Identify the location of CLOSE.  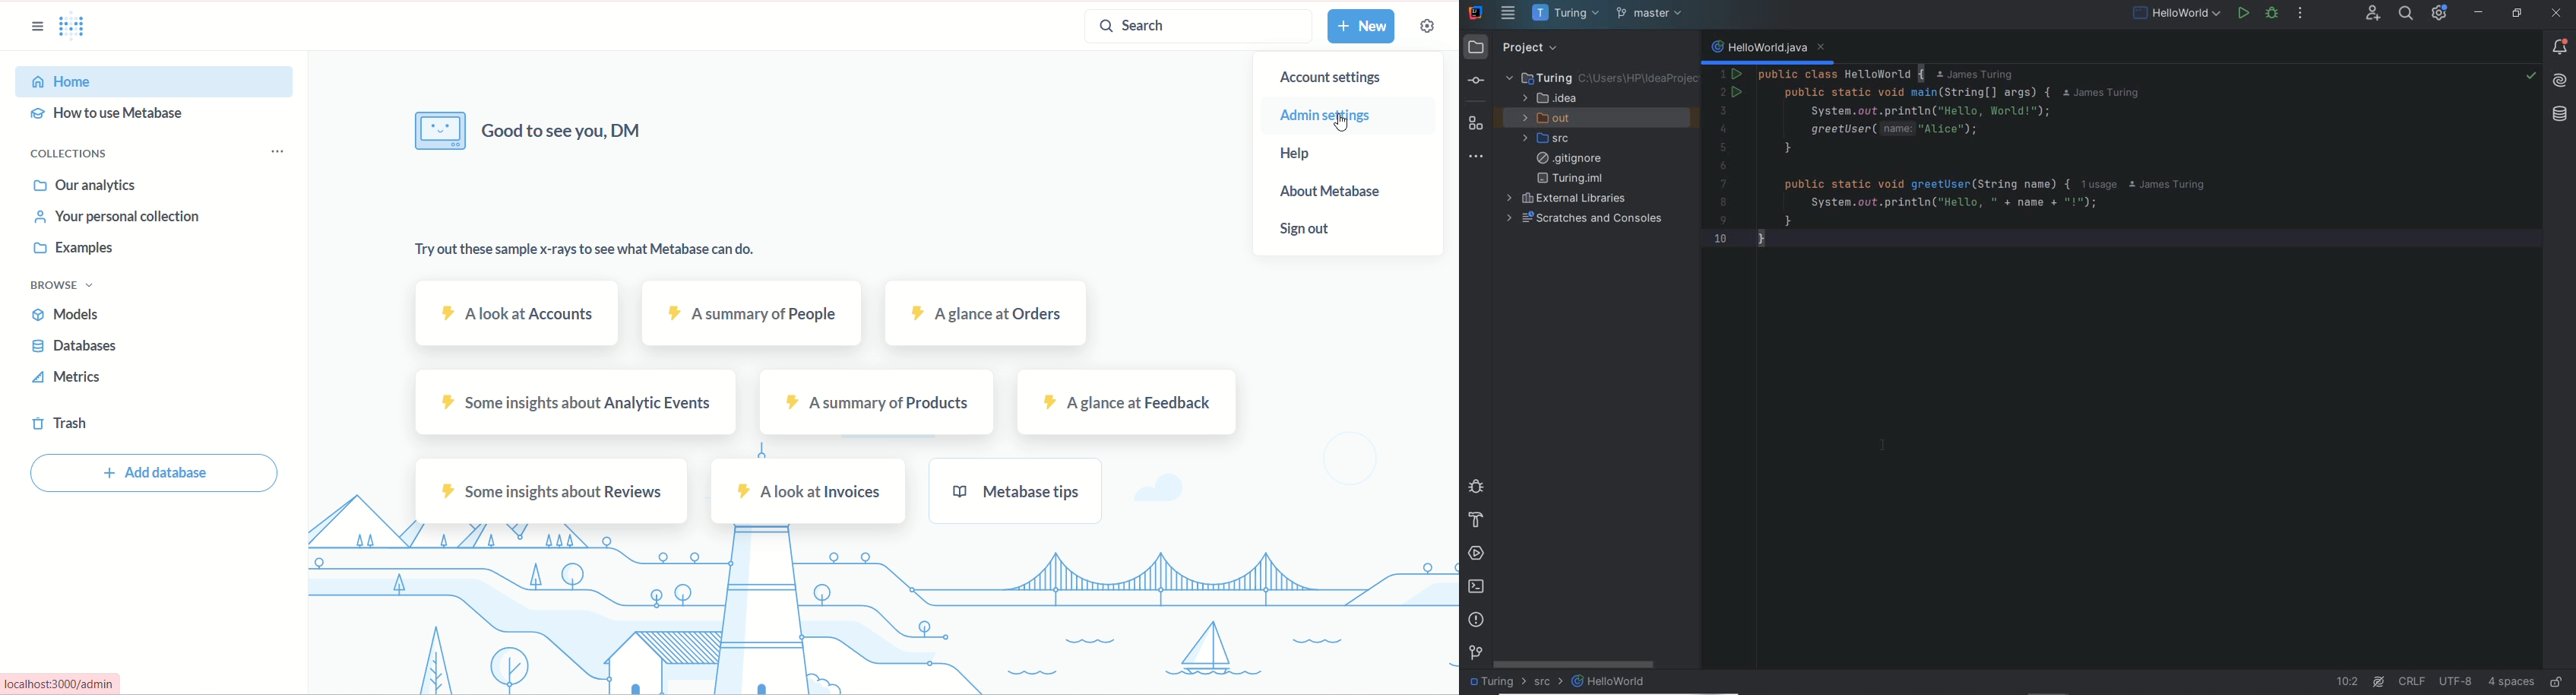
(2555, 13).